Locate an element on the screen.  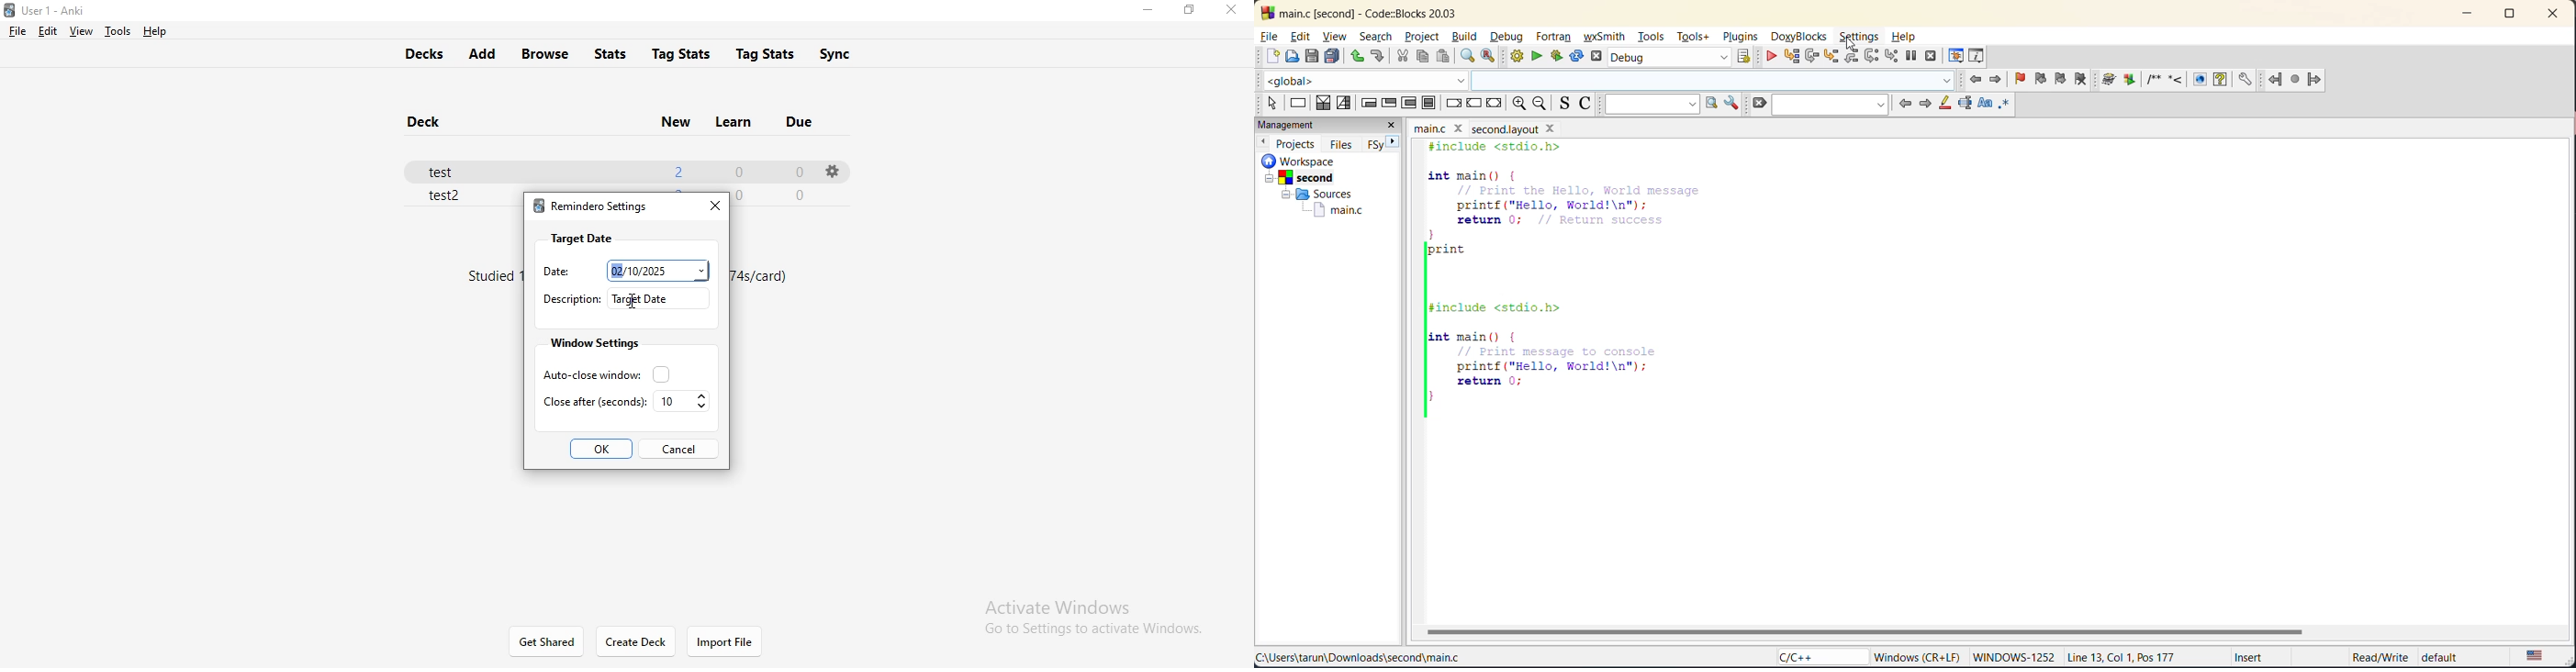
view is located at coordinates (1337, 36).